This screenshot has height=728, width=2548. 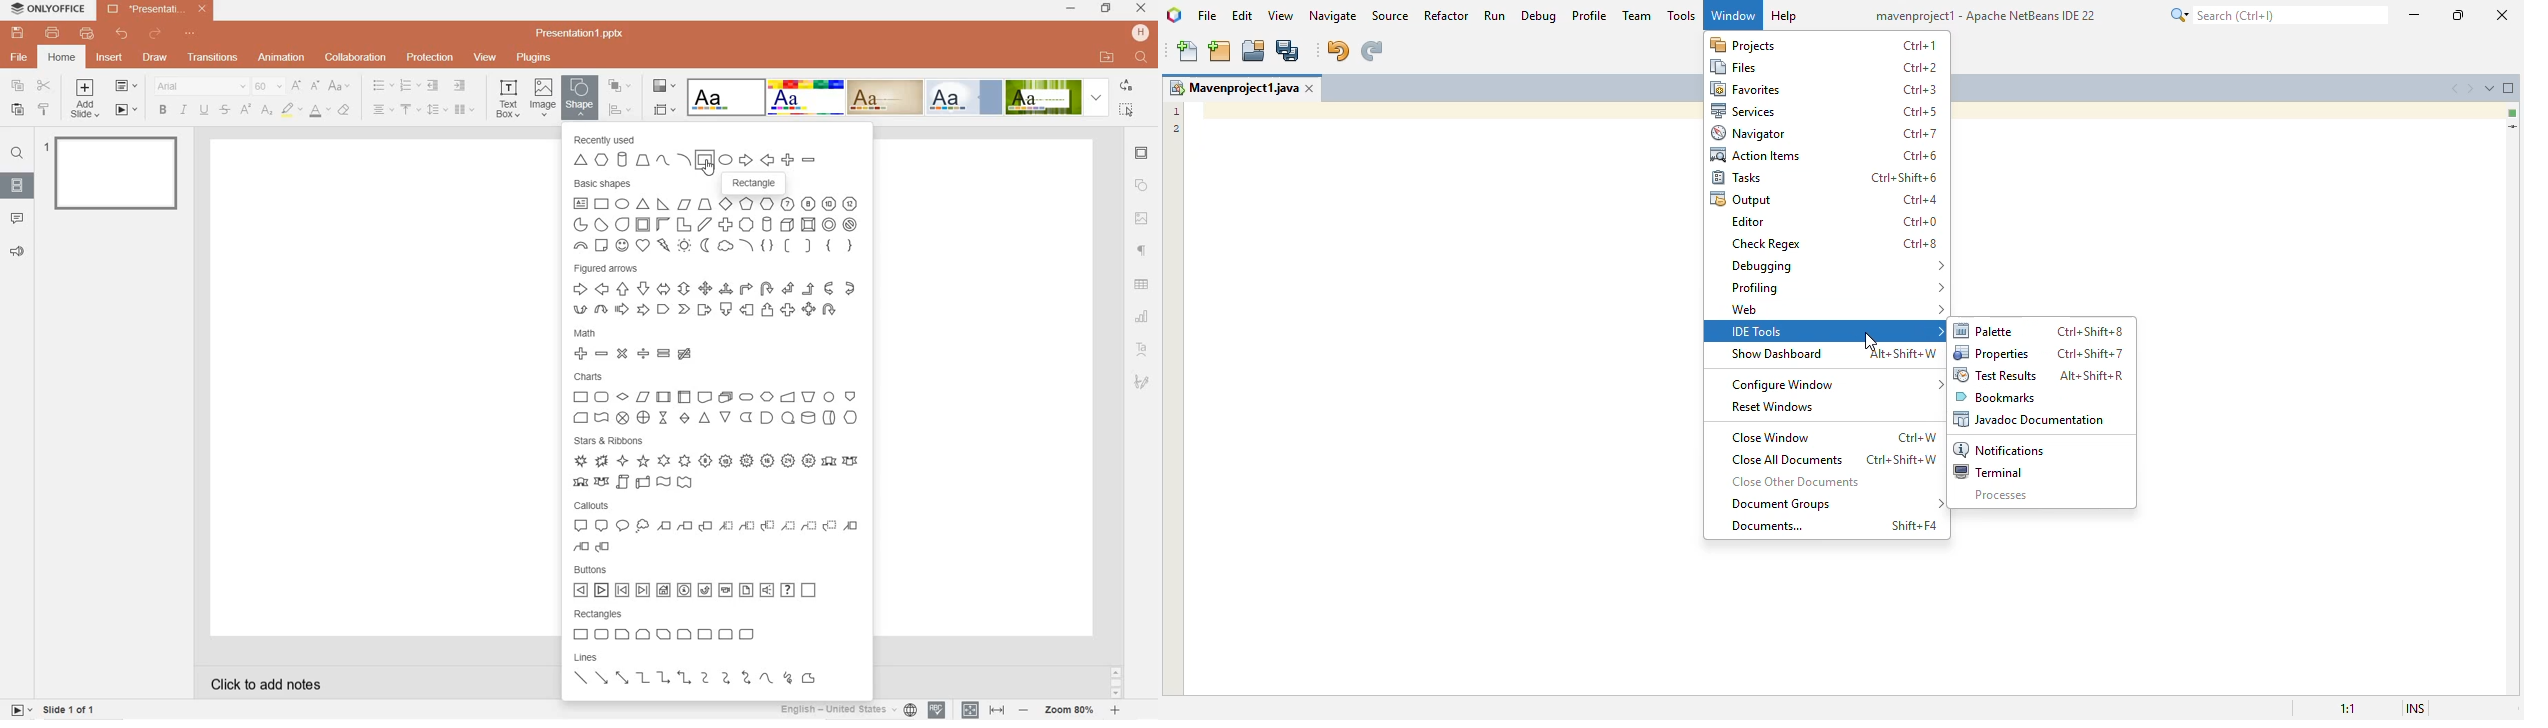 What do you see at coordinates (810, 680) in the screenshot?
I see `Freeform` at bounding box center [810, 680].